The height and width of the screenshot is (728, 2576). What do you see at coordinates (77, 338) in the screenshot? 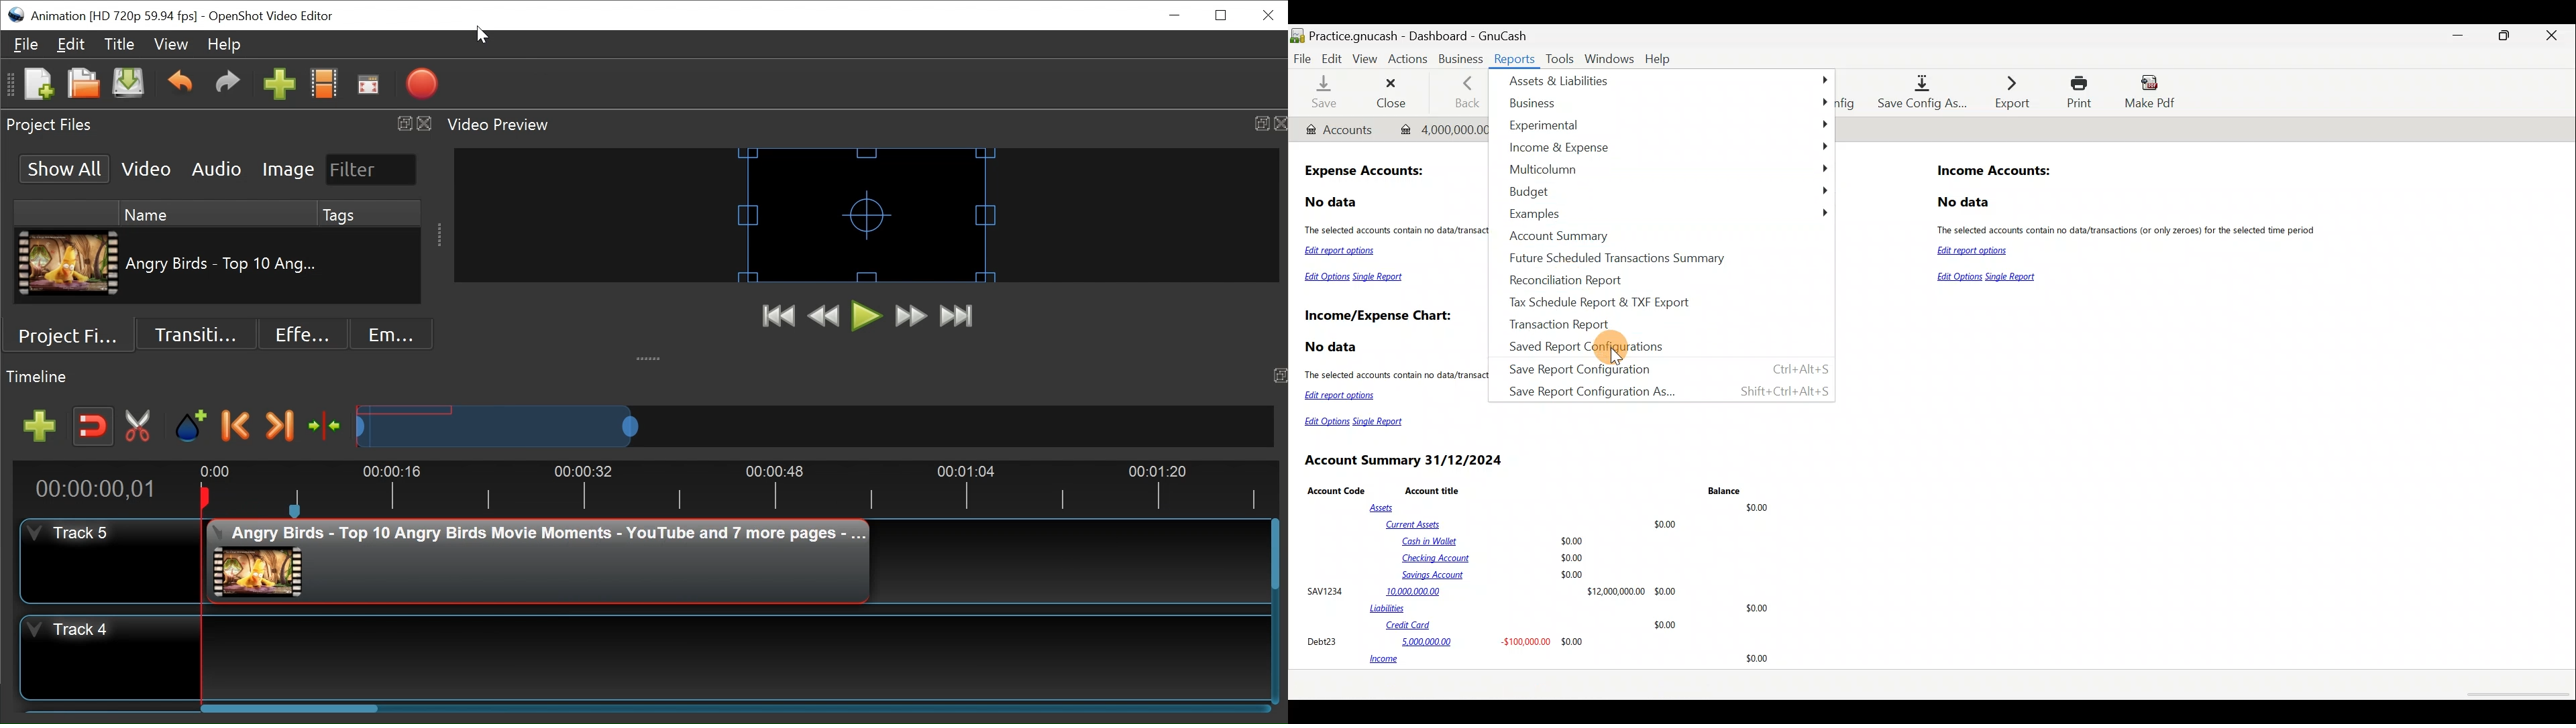
I see `Project Files` at bounding box center [77, 338].